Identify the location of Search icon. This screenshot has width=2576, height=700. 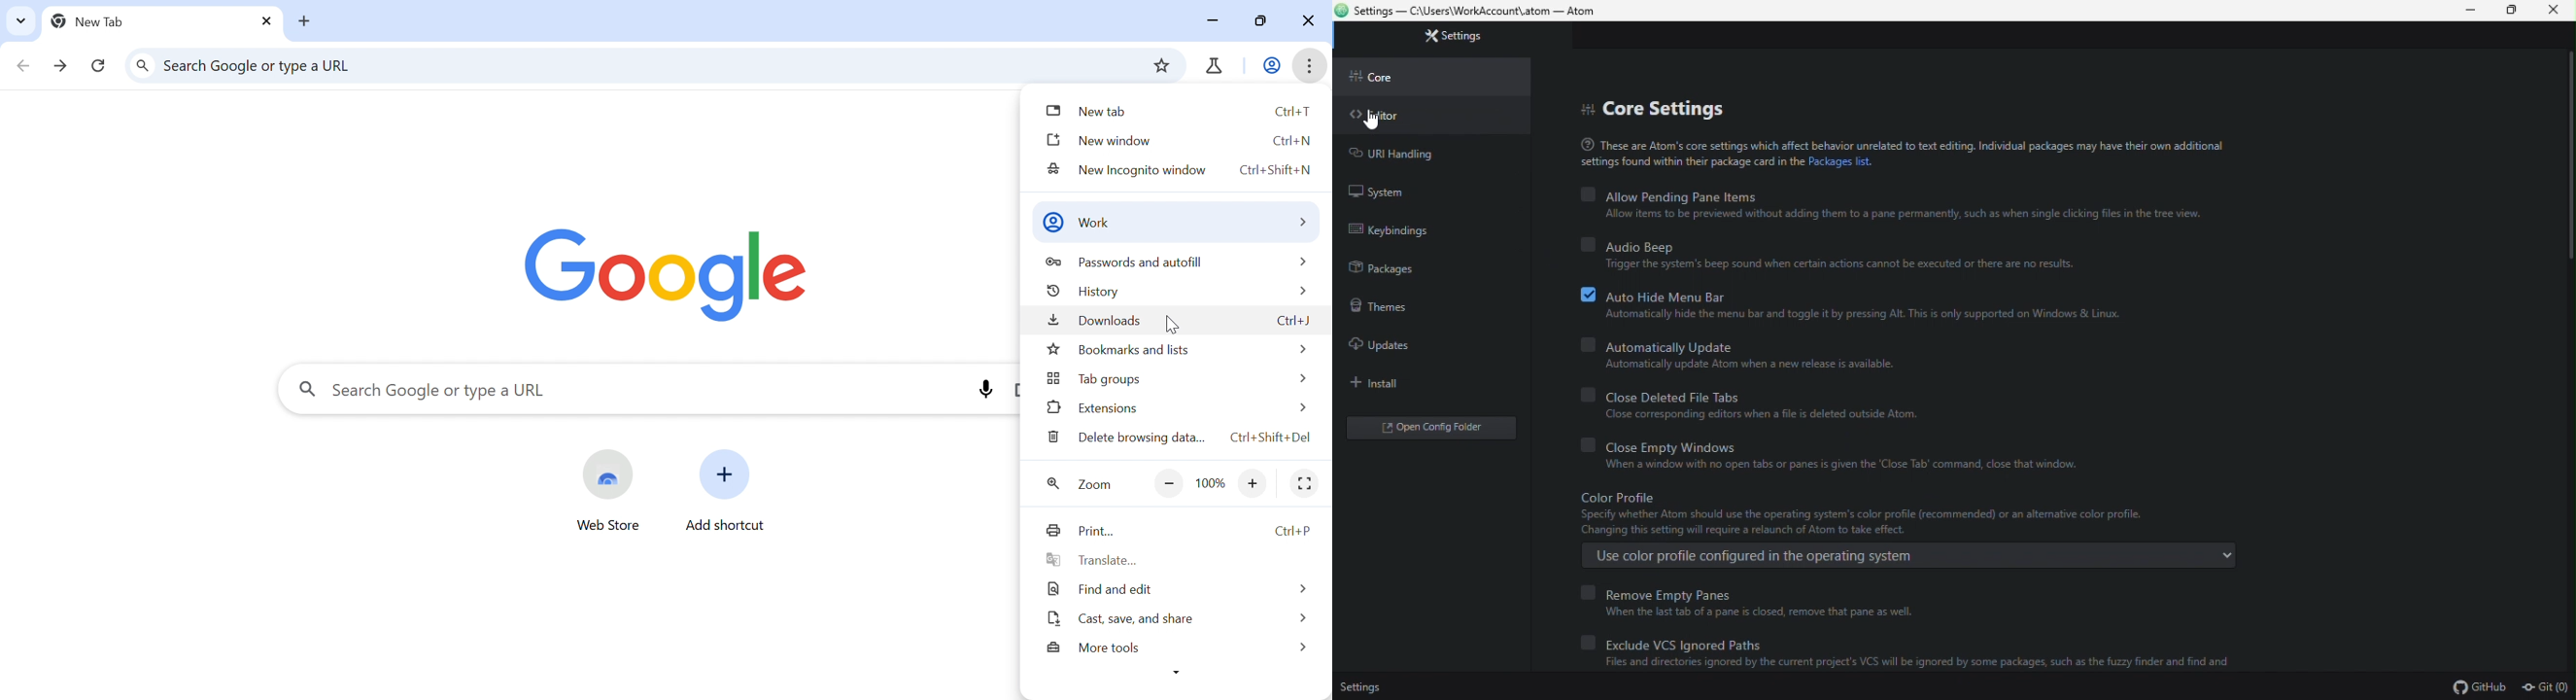
(144, 67).